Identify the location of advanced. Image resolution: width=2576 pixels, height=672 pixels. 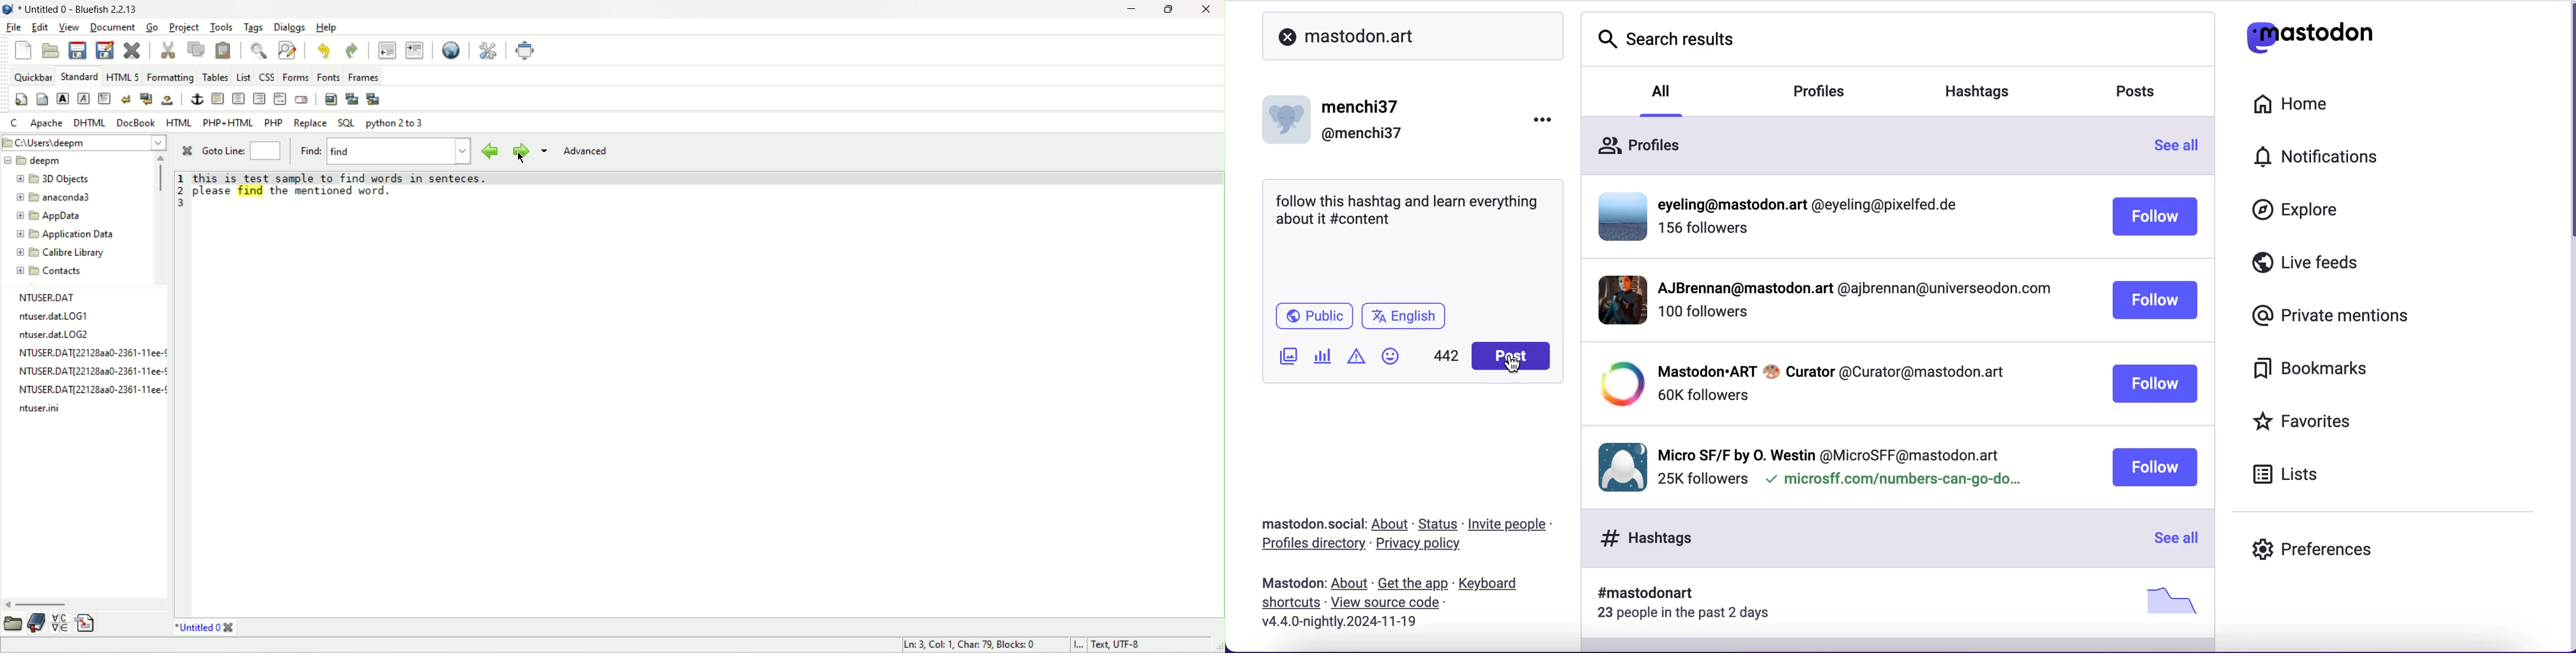
(586, 153).